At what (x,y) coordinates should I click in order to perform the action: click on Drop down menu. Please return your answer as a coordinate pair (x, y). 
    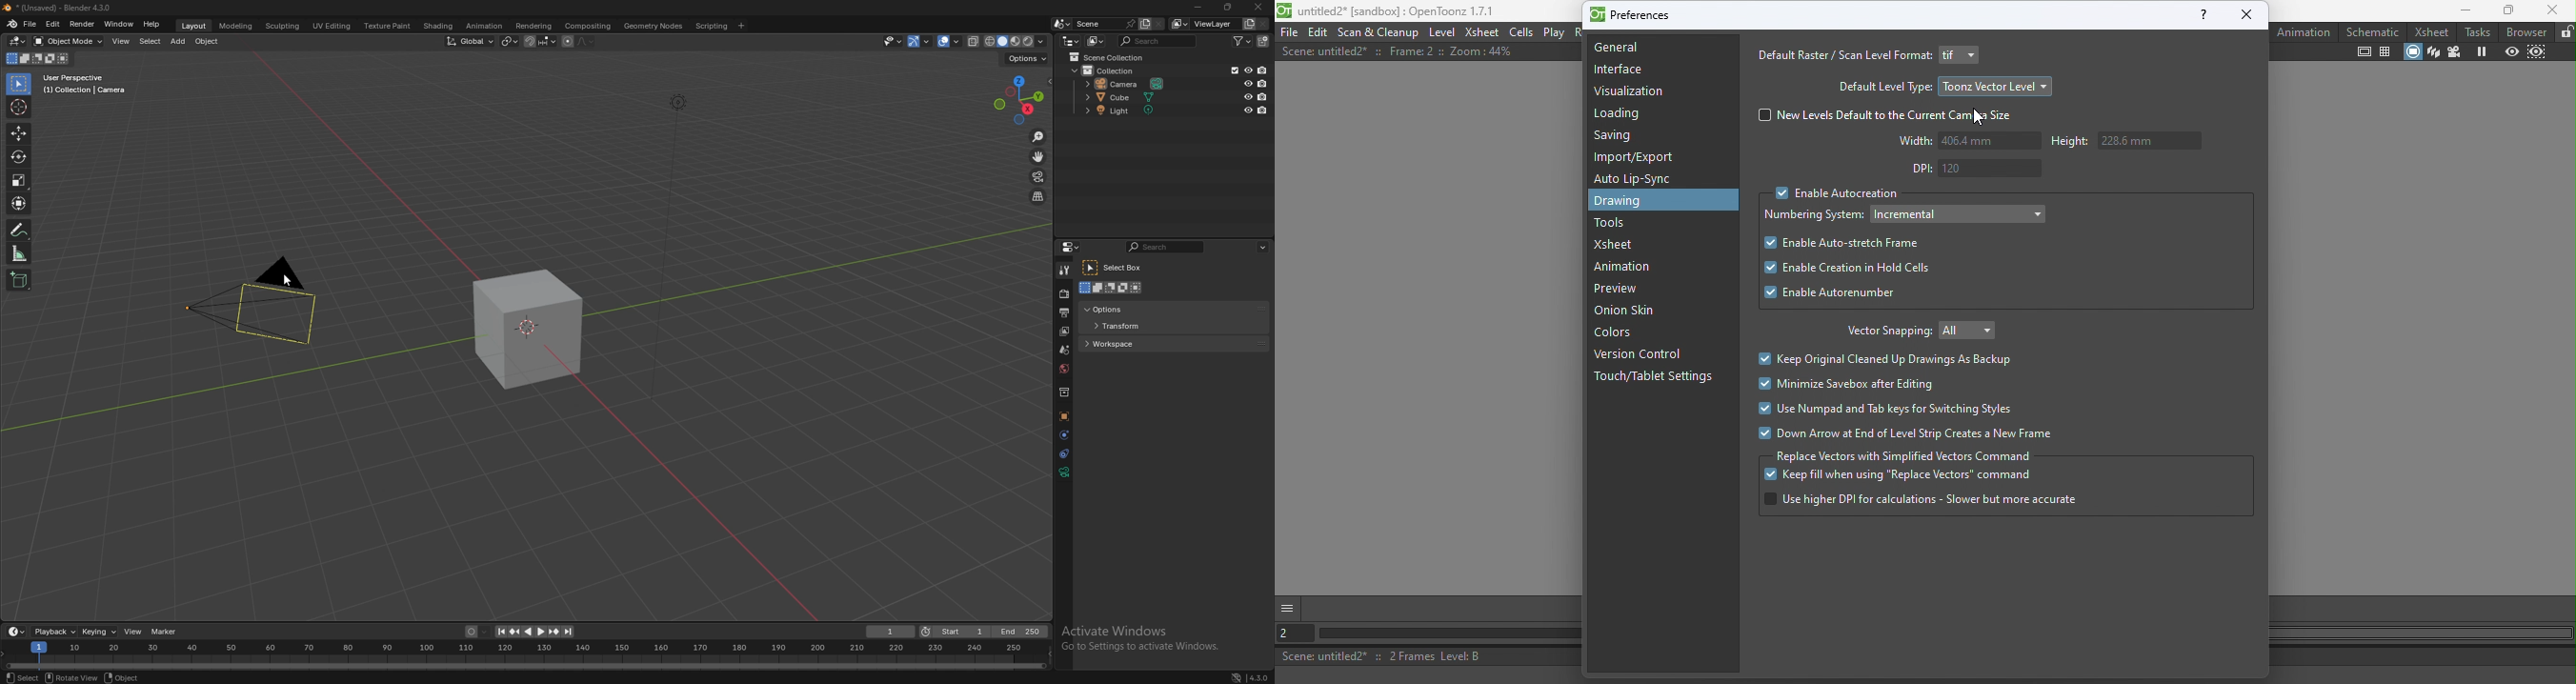
    Looking at the image, I should click on (1961, 213).